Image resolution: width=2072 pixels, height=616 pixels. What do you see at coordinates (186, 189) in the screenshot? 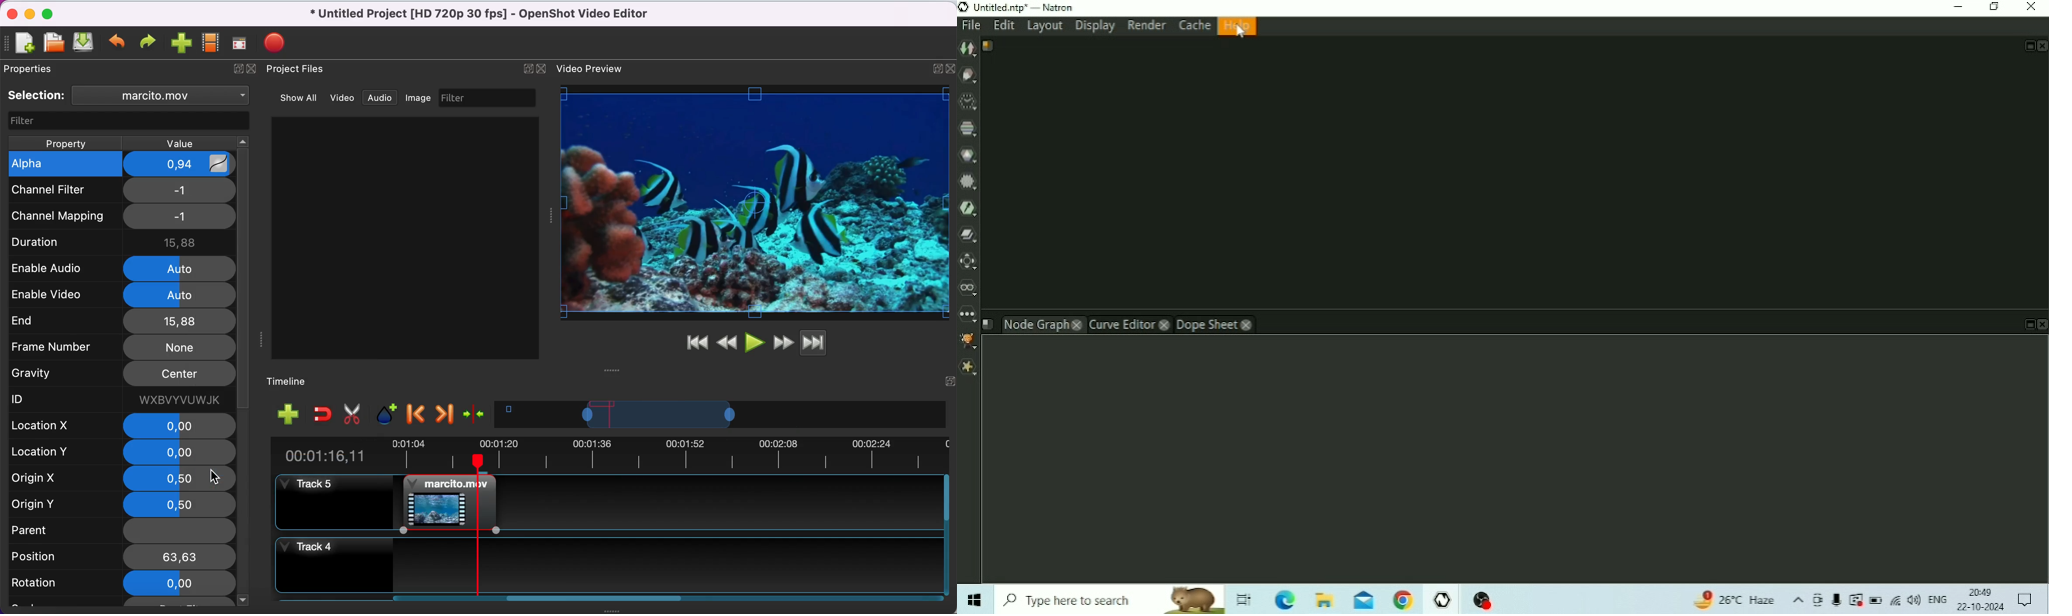
I see `il` at bounding box center [186, 189].